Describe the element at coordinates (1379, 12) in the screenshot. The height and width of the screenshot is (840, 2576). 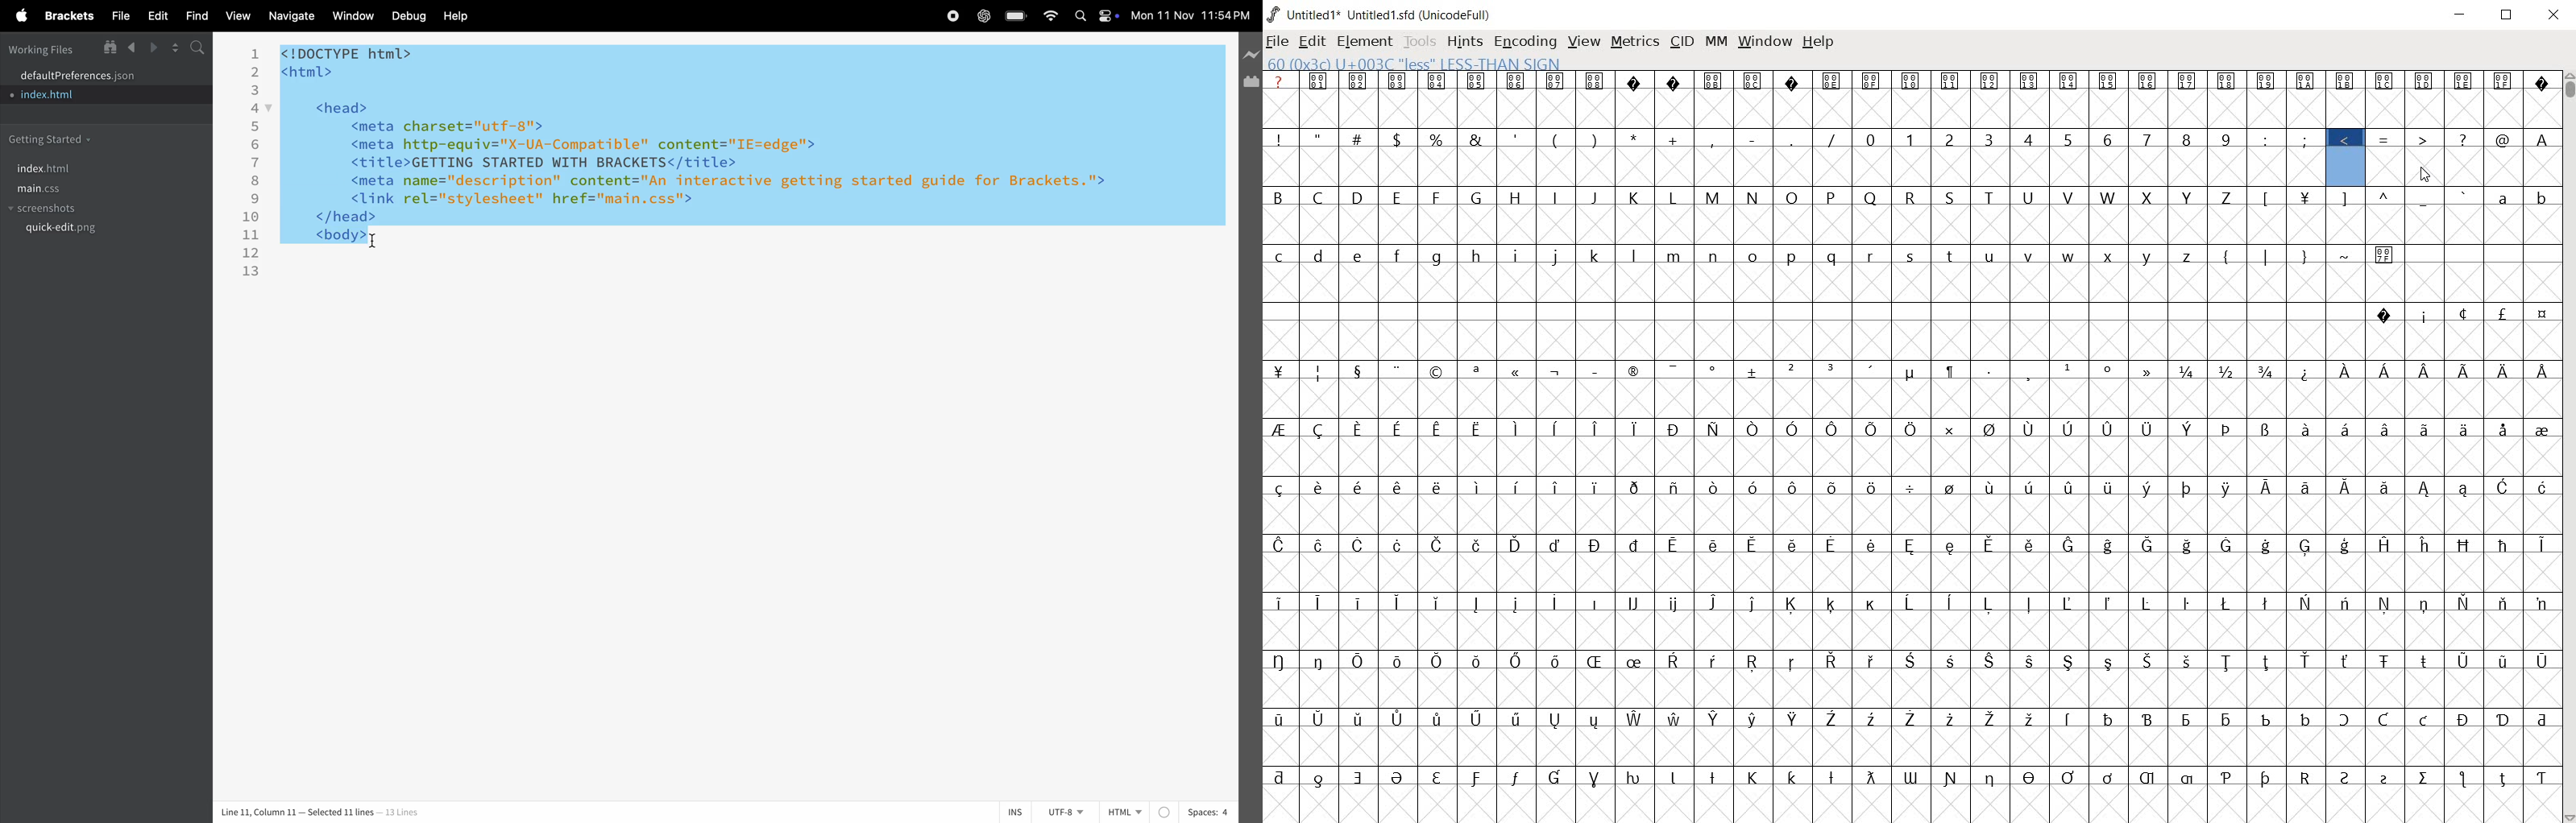
I see `Untitled1 Untitled1.sfd (UnicodeFull)` at that location.